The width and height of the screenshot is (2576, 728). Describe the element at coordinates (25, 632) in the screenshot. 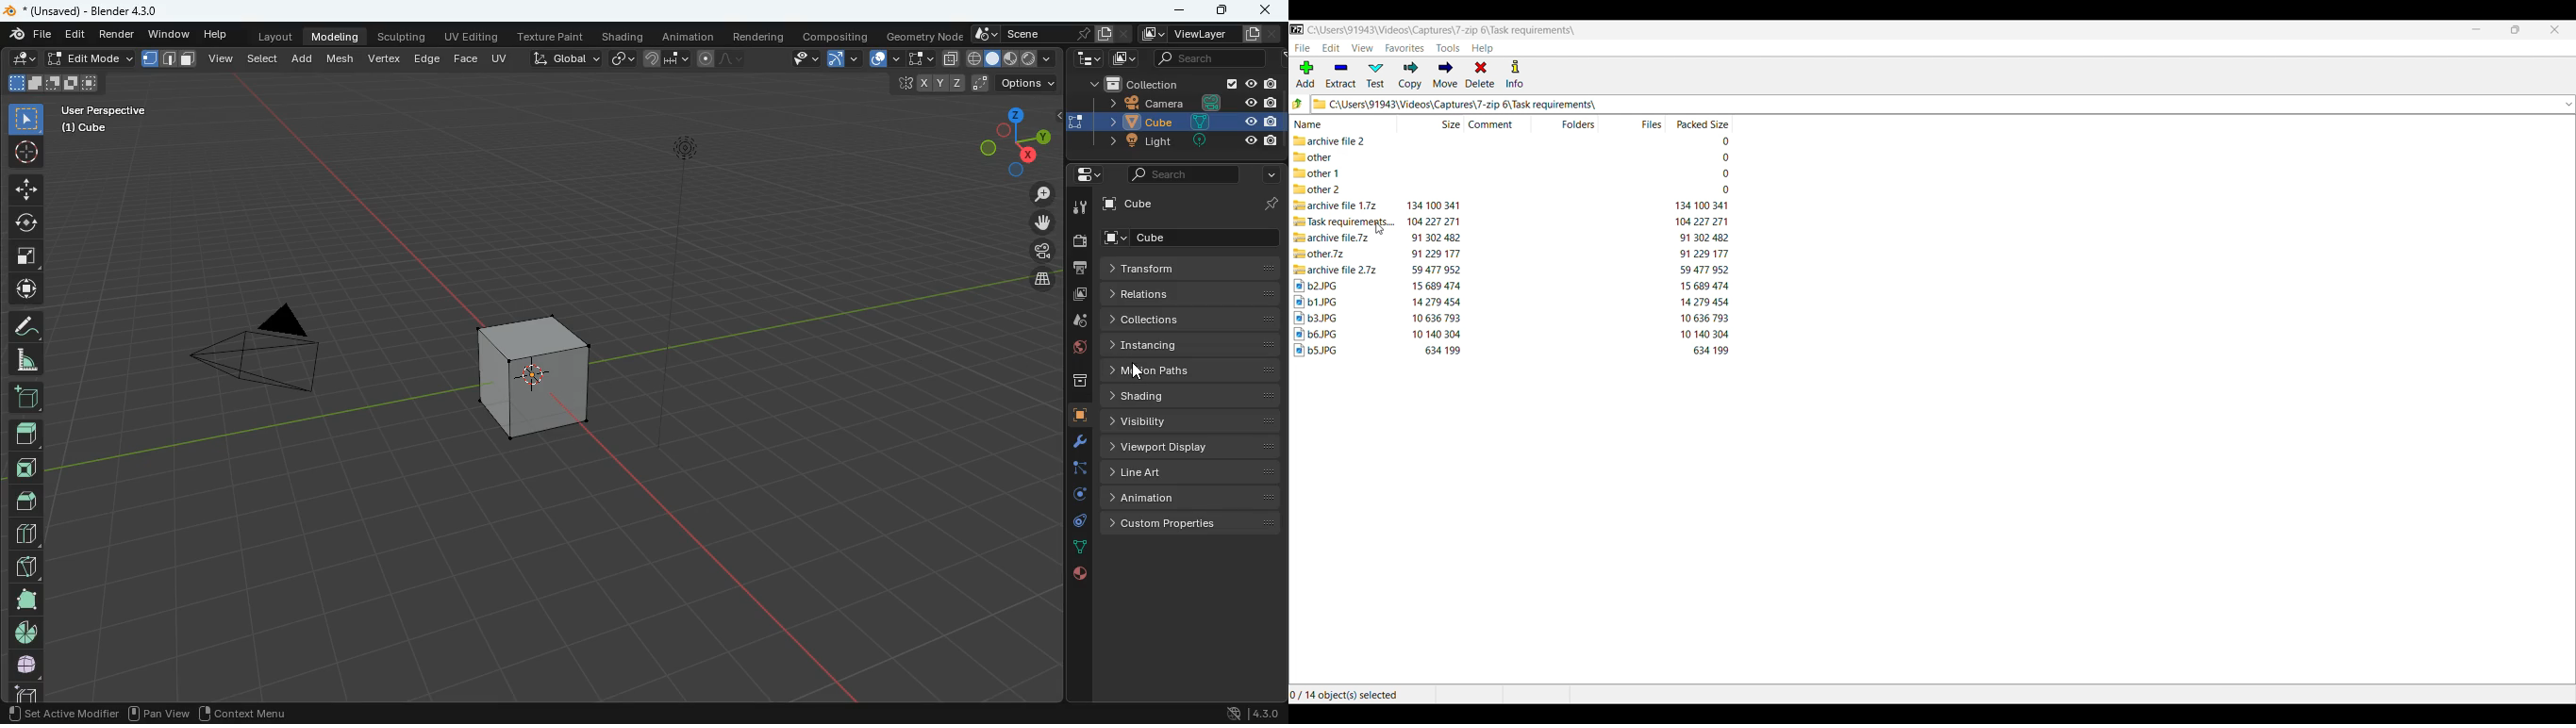

I see `pie` at that location.